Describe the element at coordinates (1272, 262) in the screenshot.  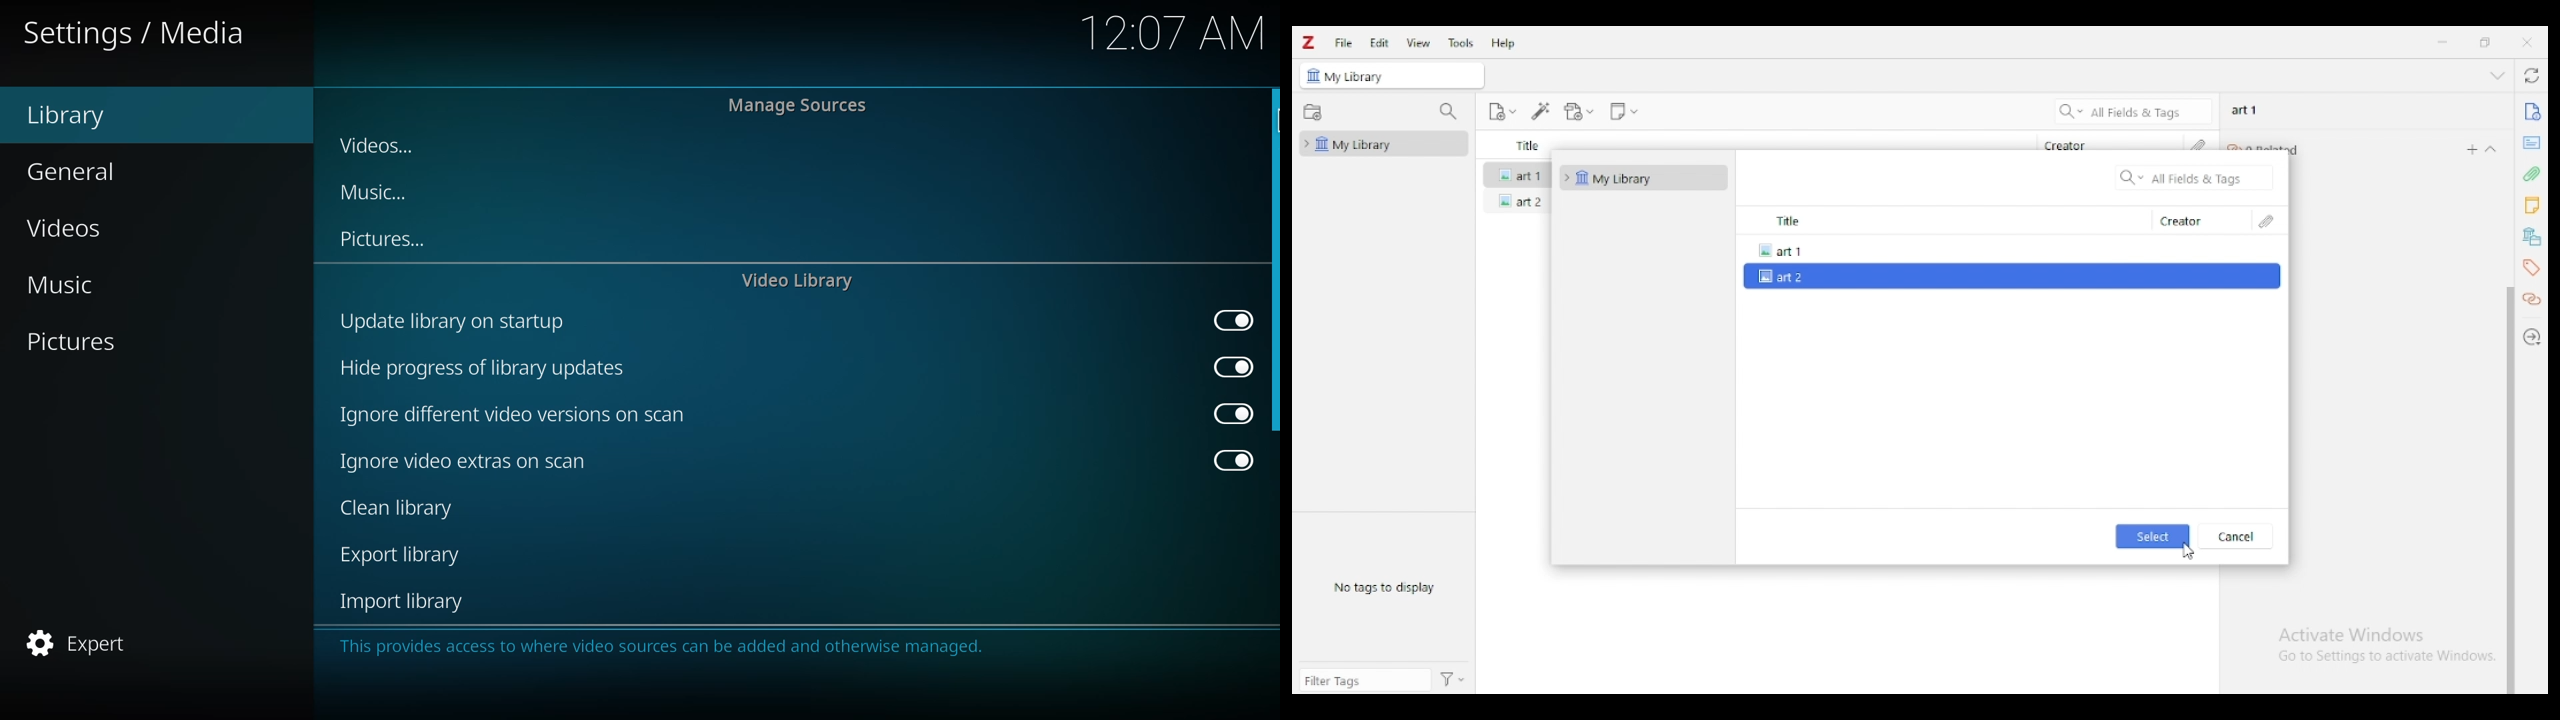
I see `Scroll Bar` at that location.